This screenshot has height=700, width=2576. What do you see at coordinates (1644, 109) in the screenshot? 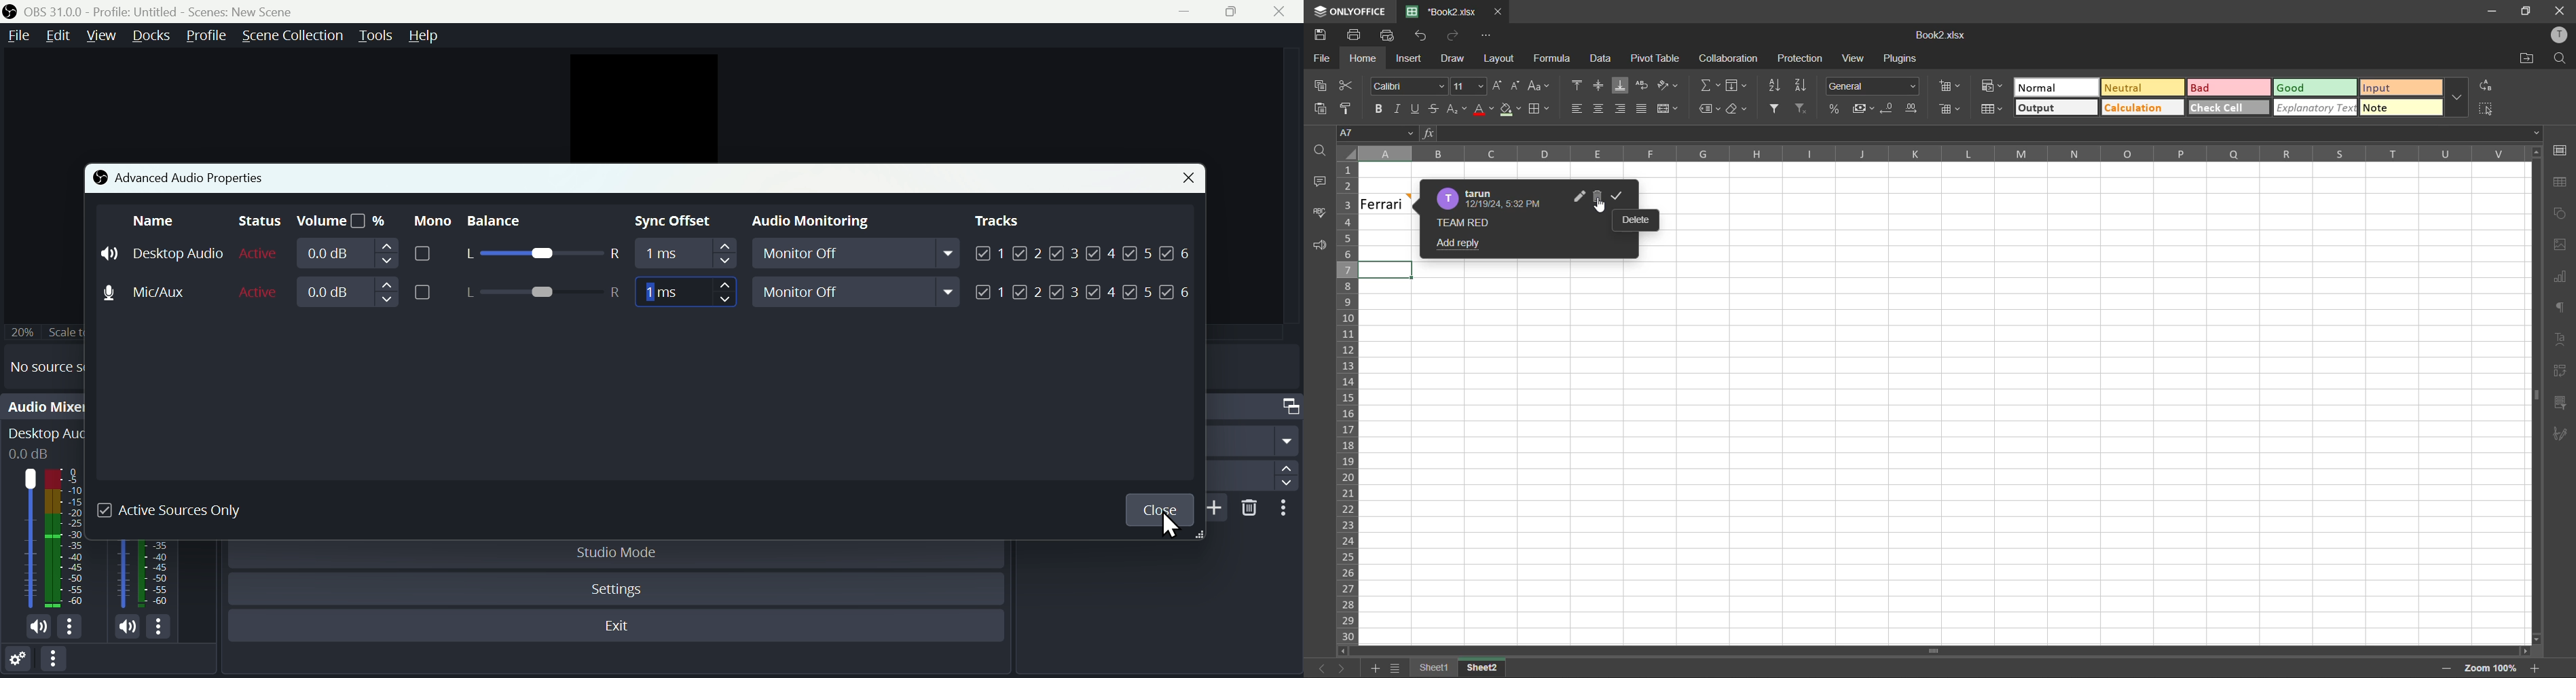
I see `justified` at bounding box center [1644, 109].